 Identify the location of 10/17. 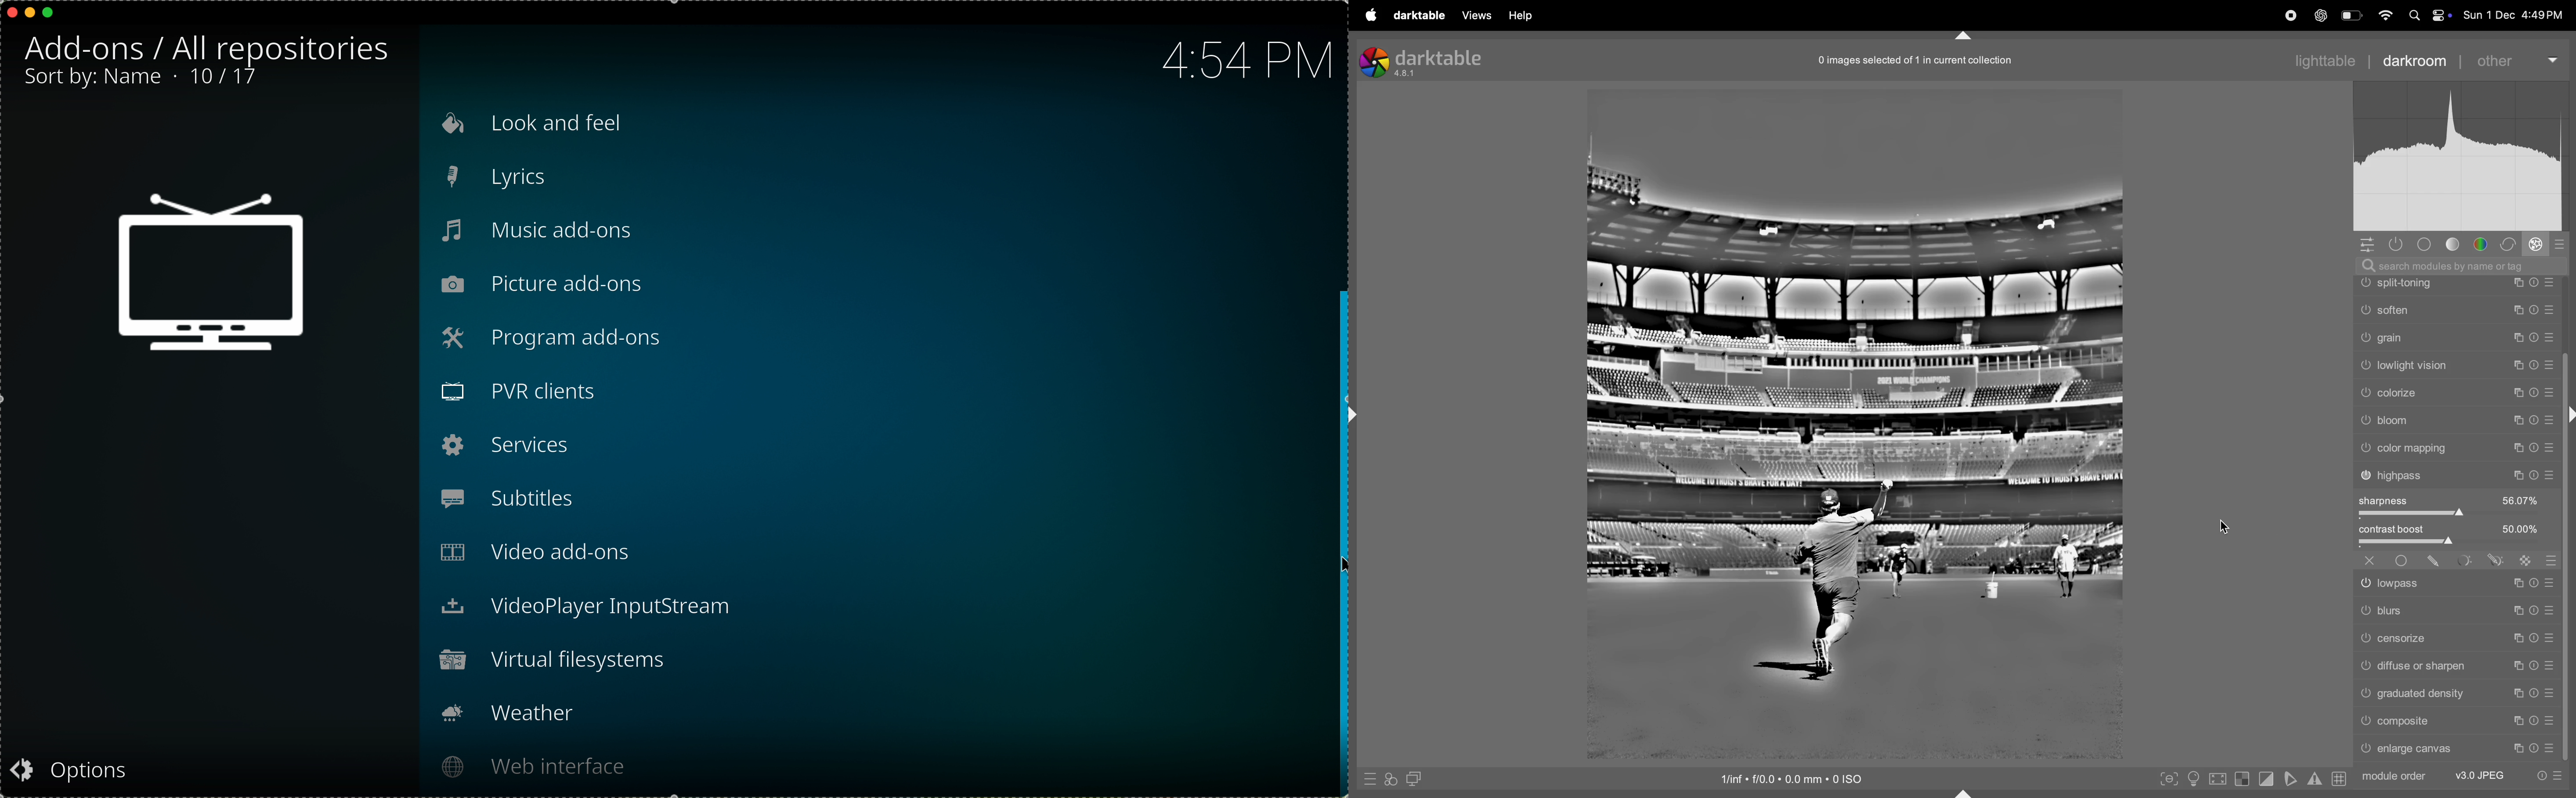
(226, 81).